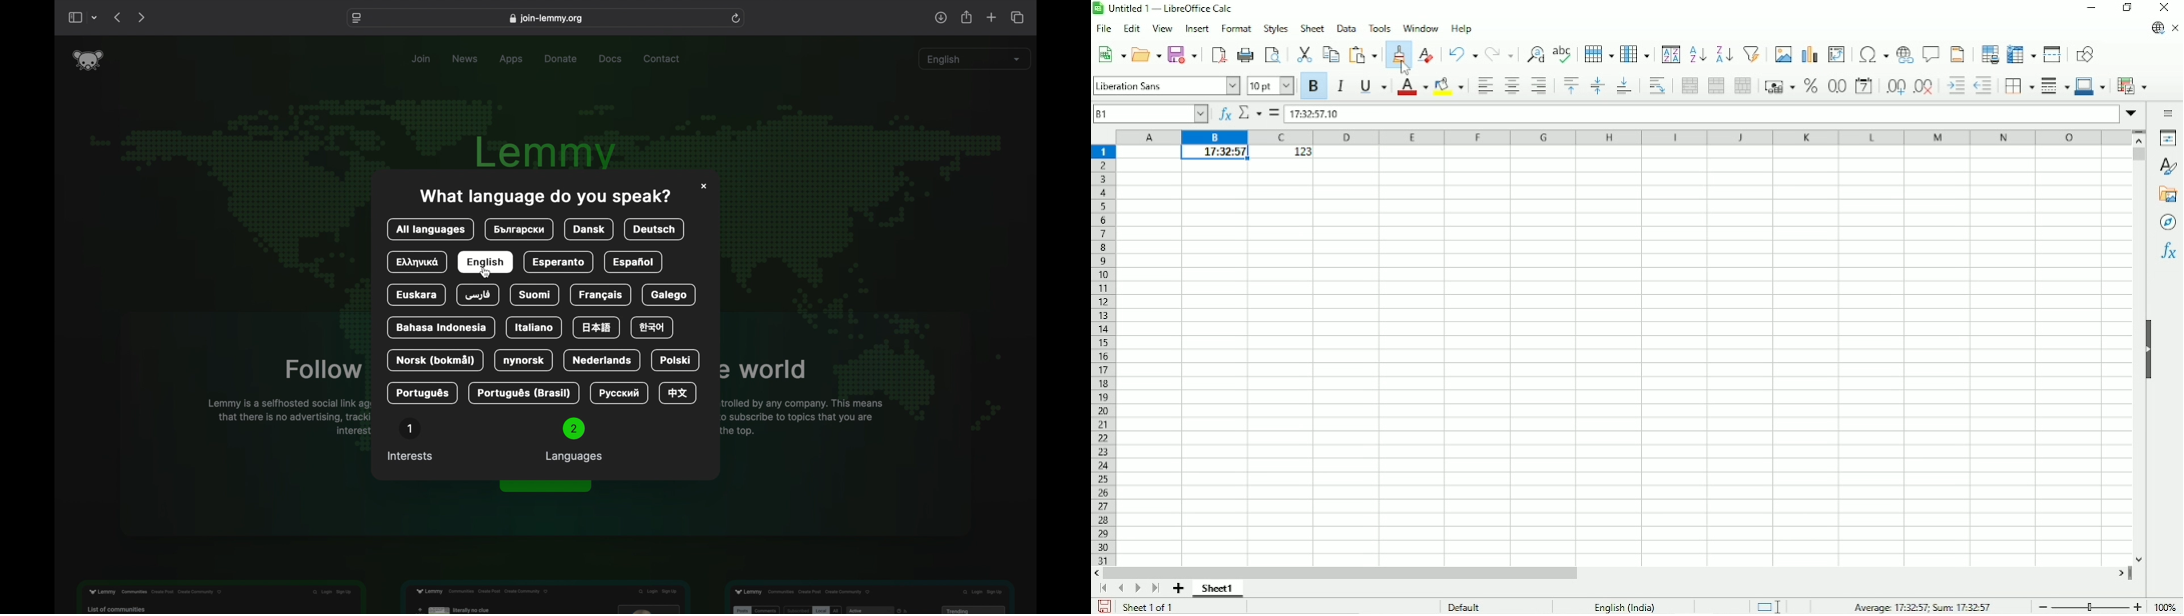  Describe the element at coordinates (601, 295) in the screenshot. I see `Francais` at that location.